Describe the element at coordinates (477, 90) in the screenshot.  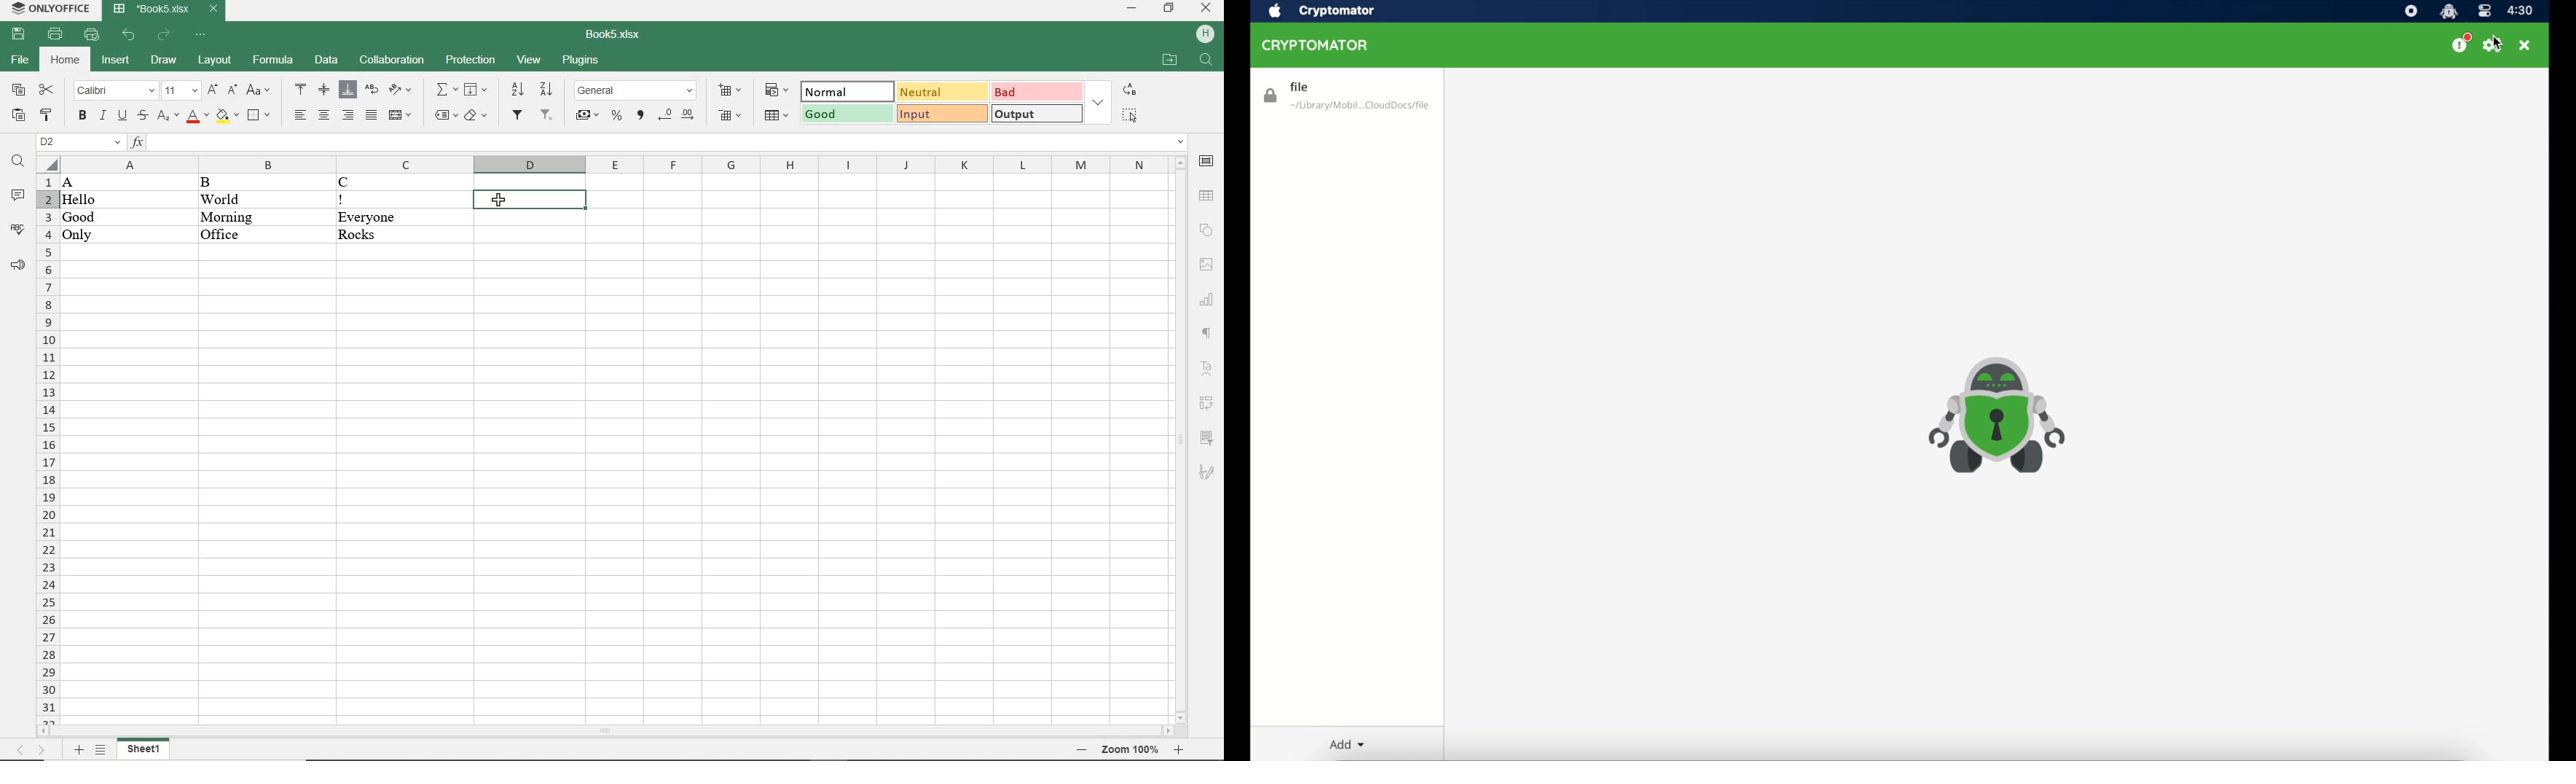
I see `FILL` at that location.